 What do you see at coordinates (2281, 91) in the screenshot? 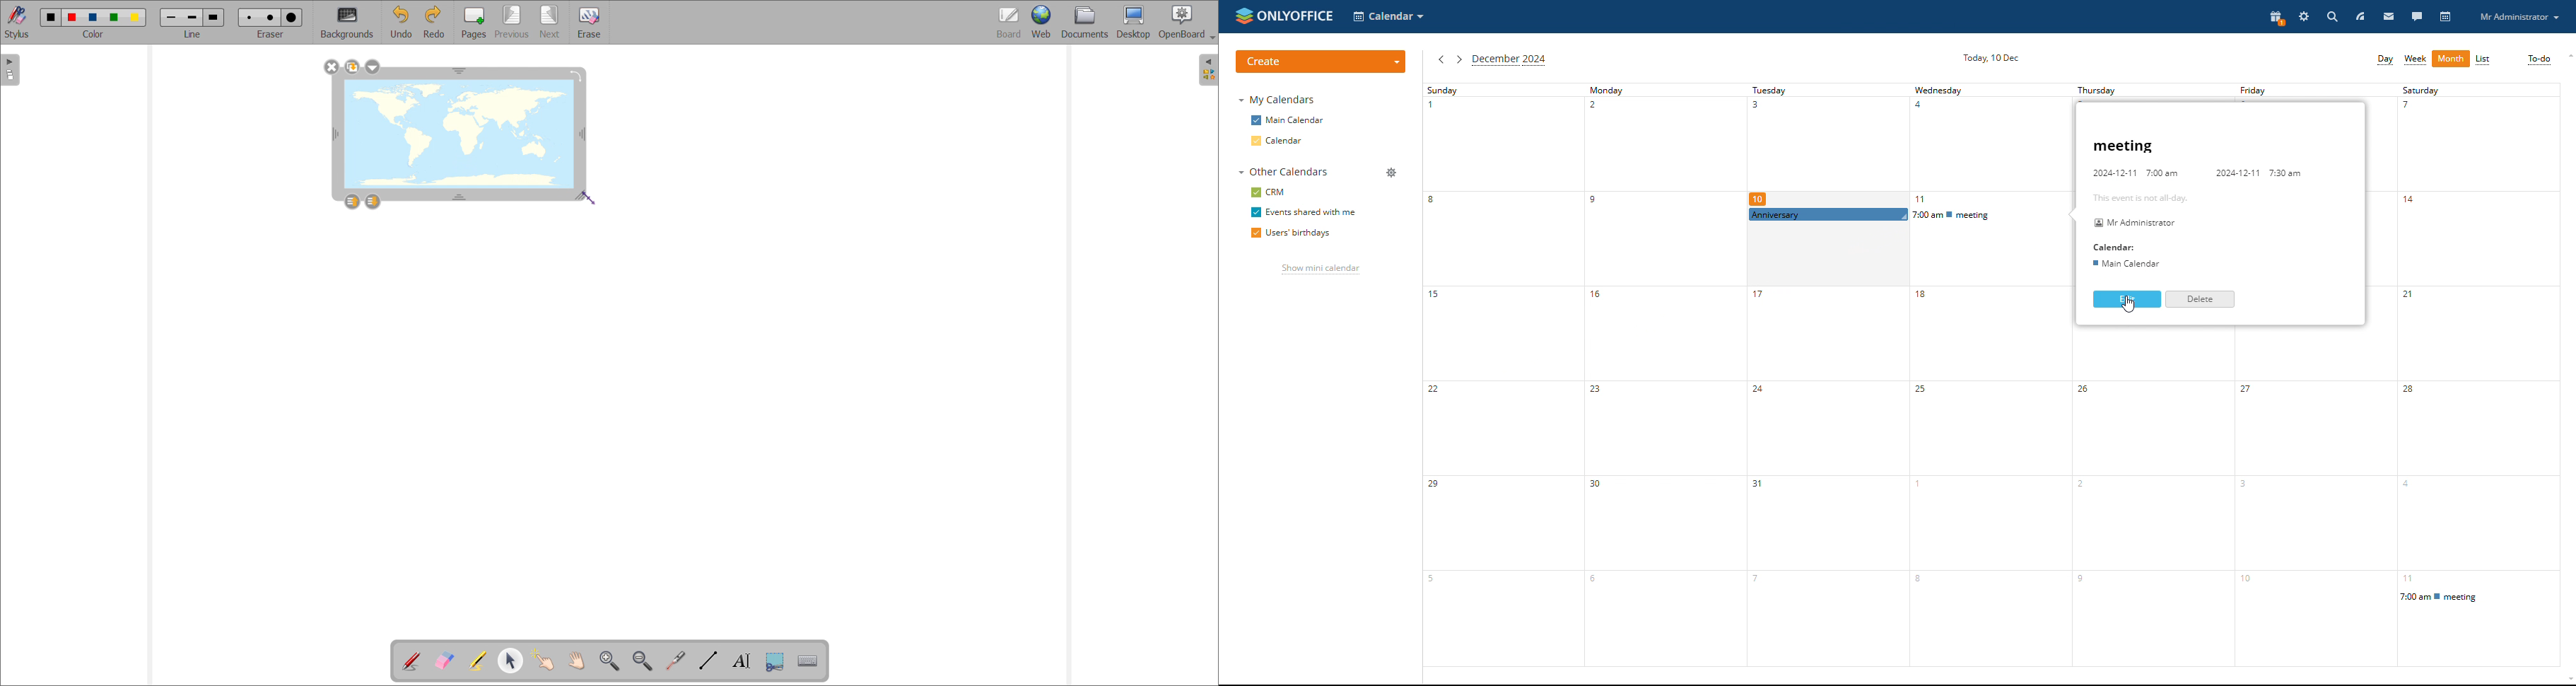
I see `friday` at bounding box center [2281, 91].